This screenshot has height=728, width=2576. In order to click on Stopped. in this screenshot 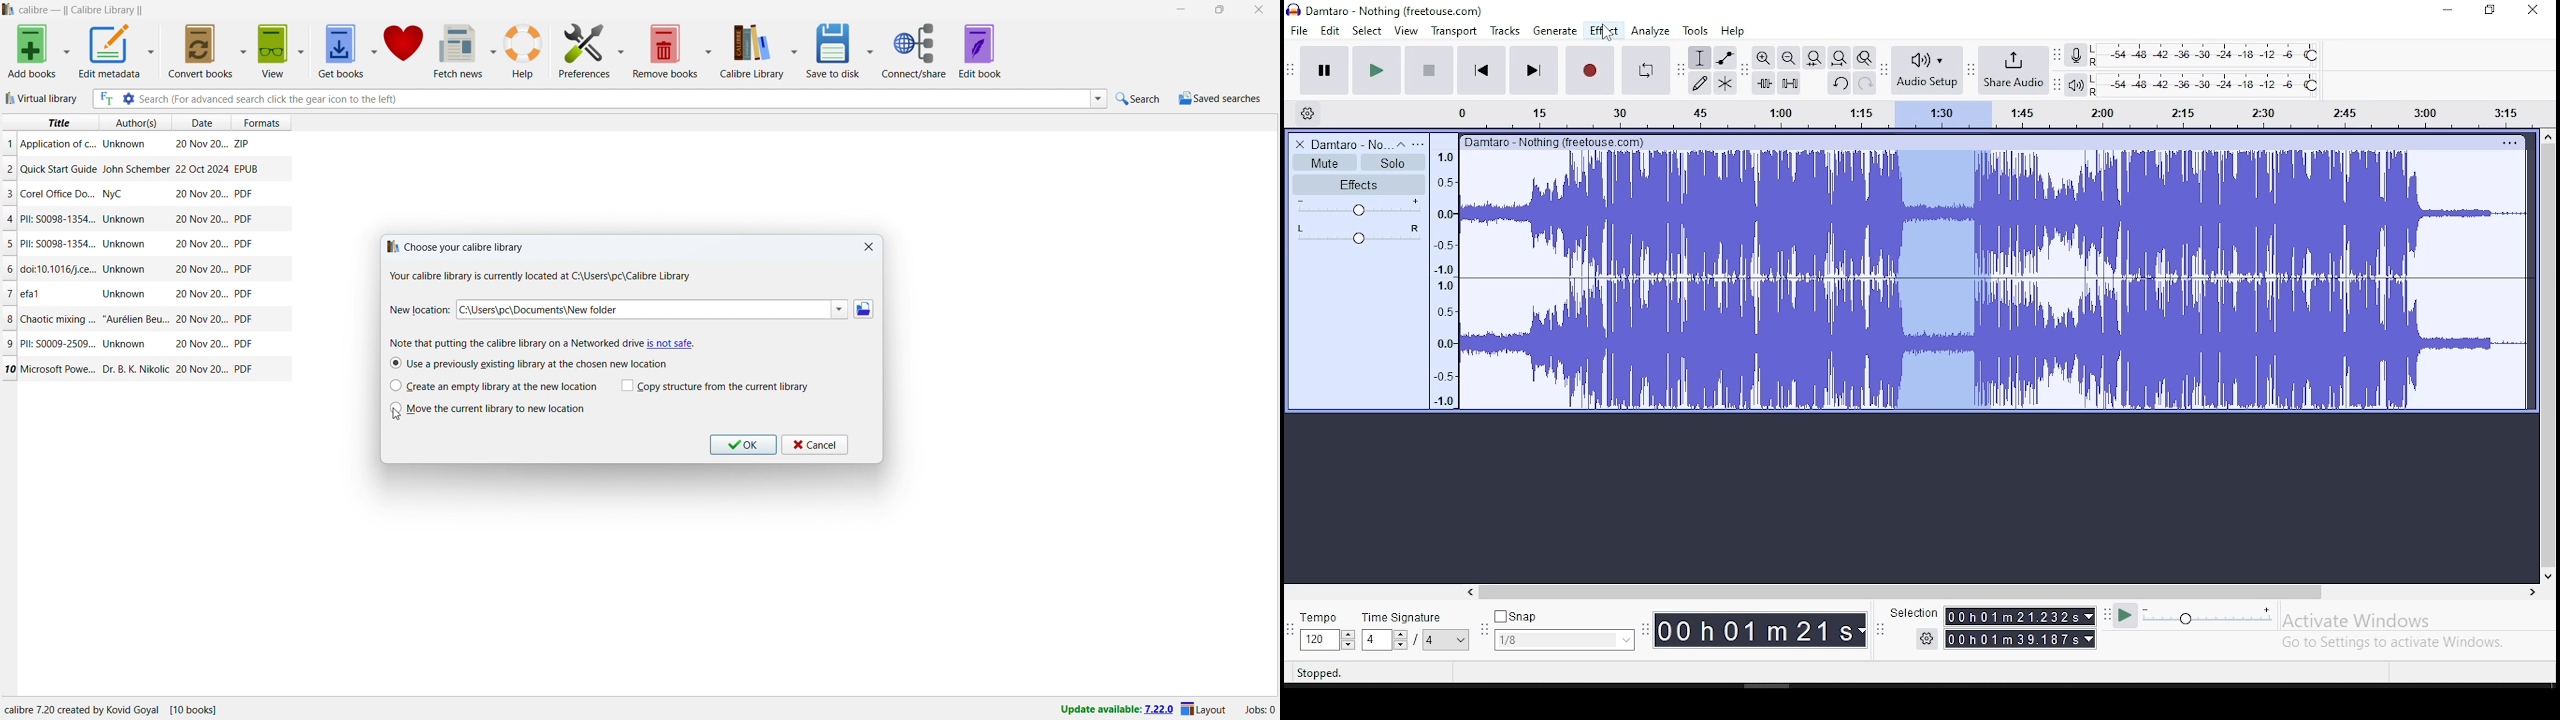, I will do `click(1318, 672)`.